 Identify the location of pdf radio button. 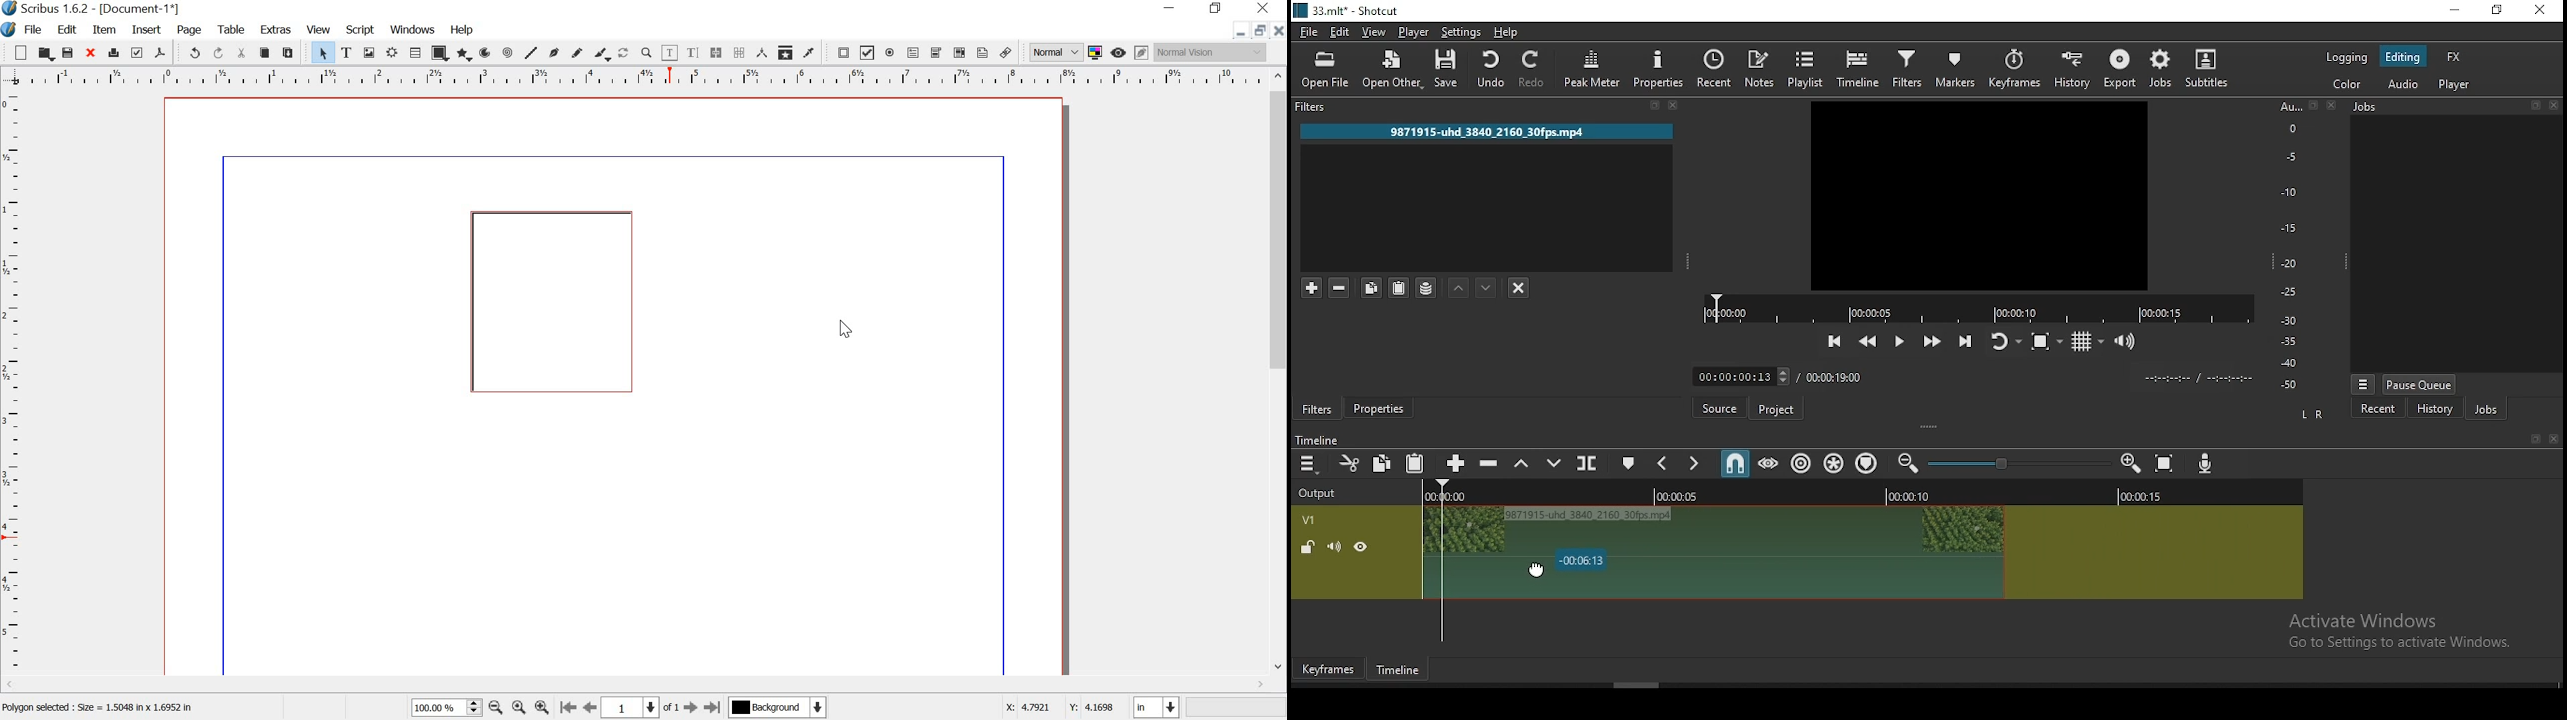
(892, 54).